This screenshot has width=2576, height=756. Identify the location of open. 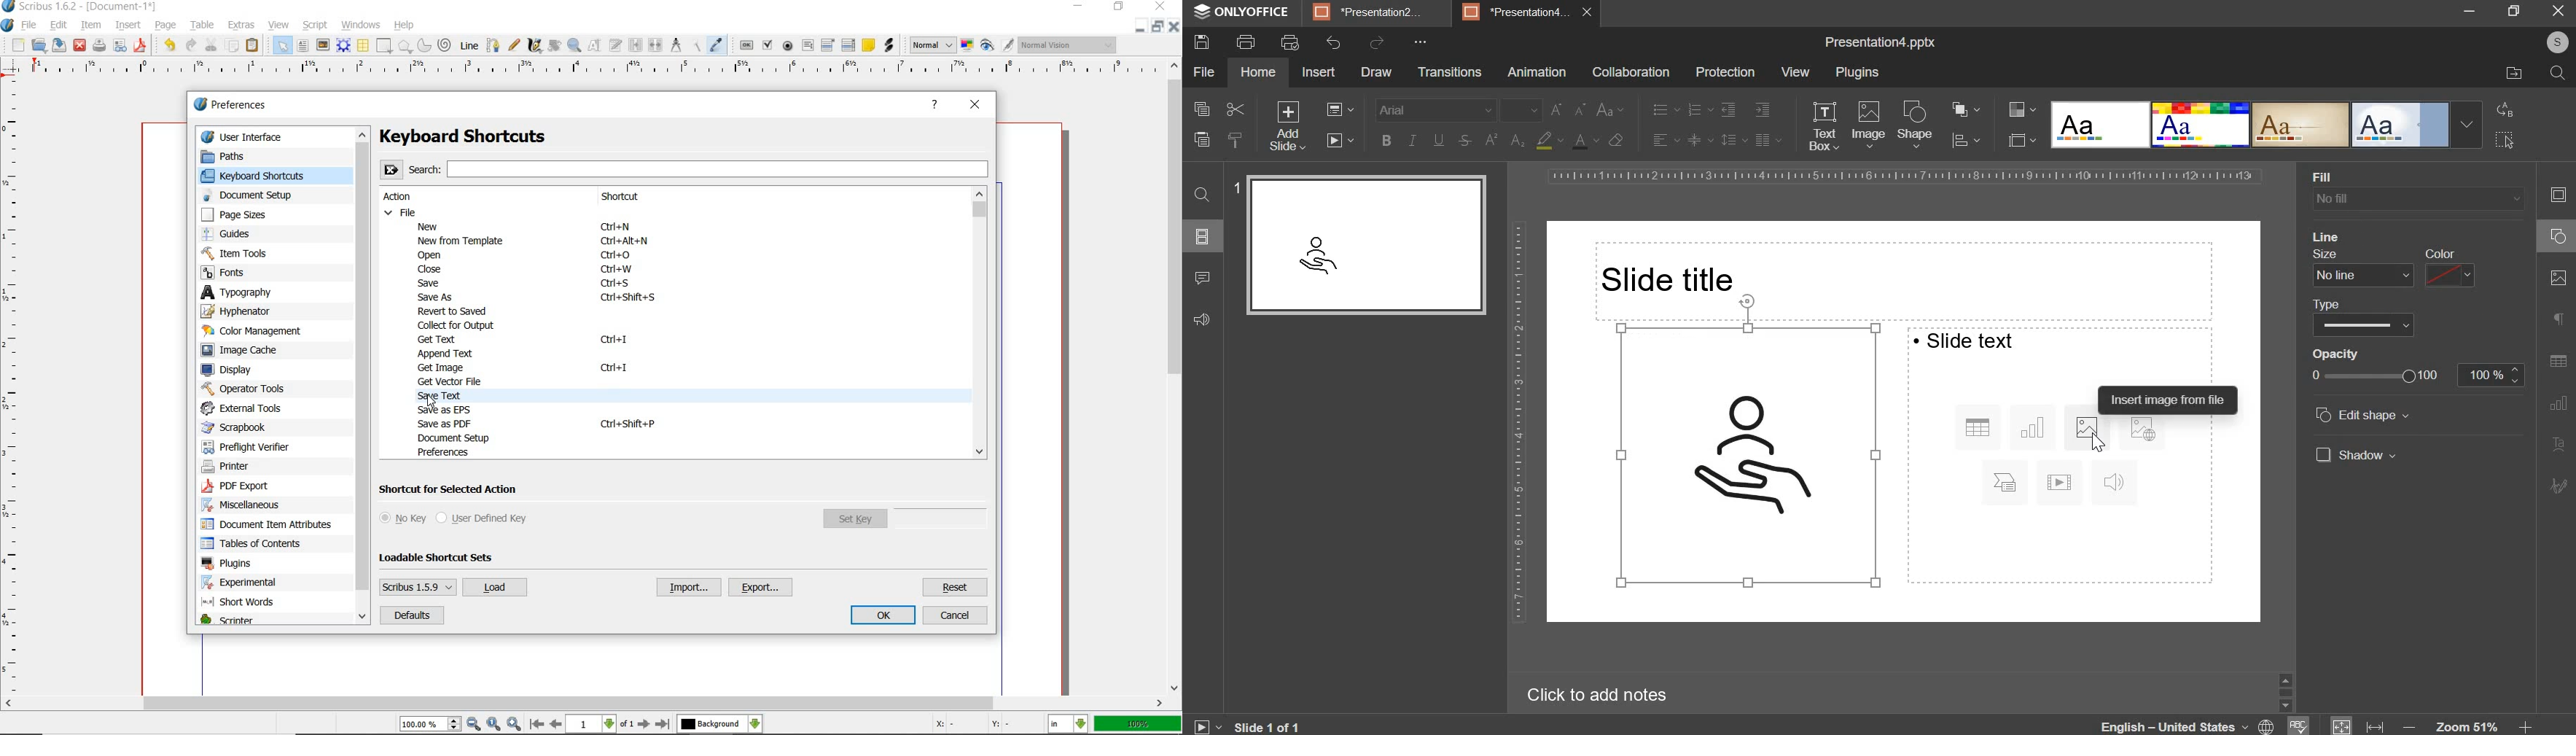
(434, 256).